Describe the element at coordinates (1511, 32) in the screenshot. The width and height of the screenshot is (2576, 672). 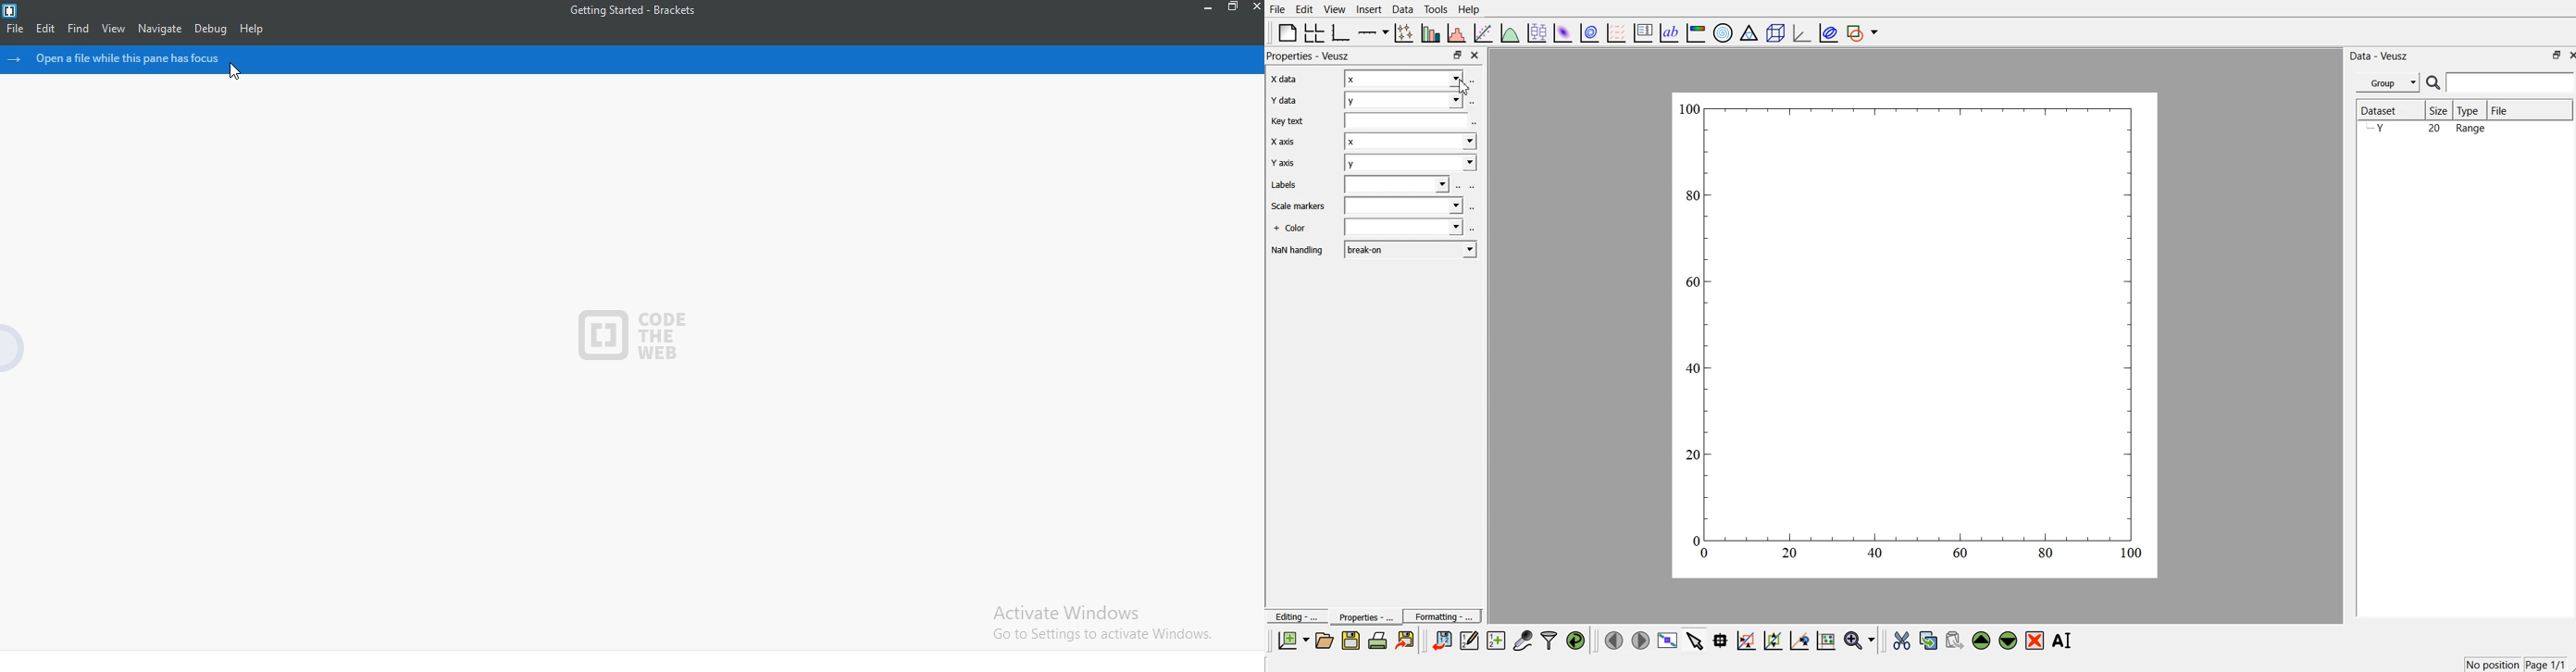
I see `plot a function` at that location.